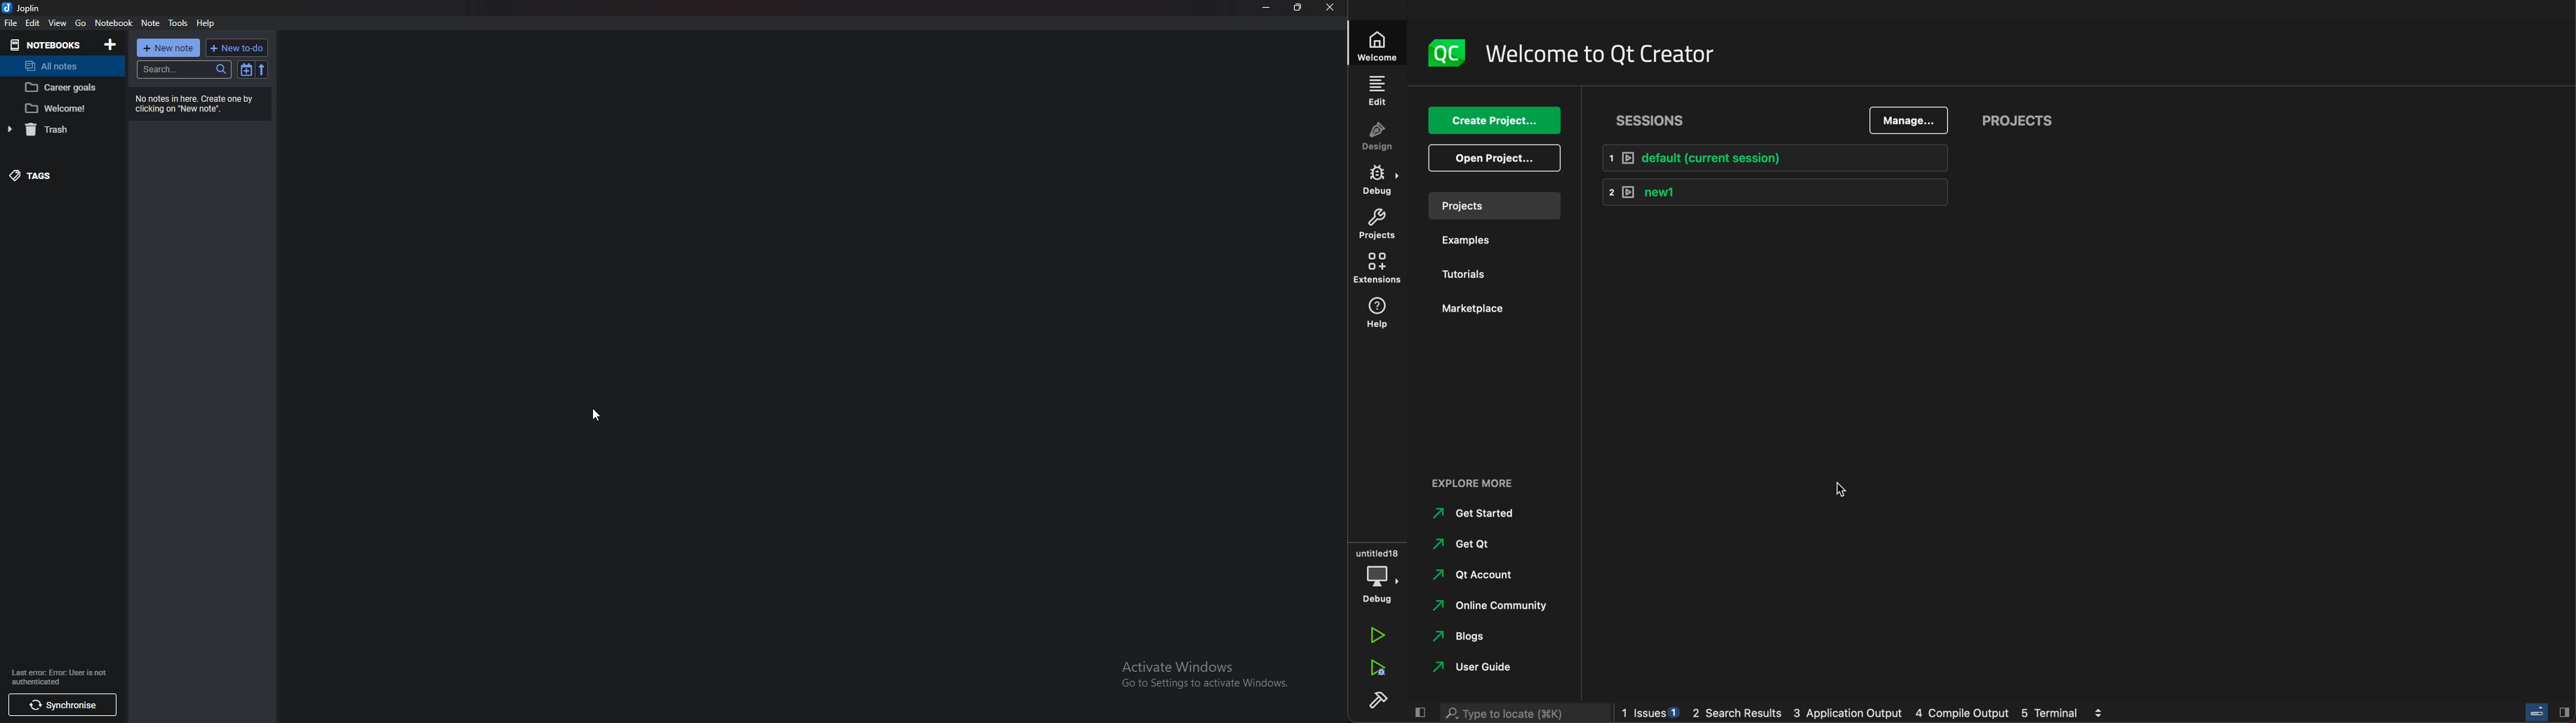  What do you see at coordinates (62, 677) in the screenshot?
I see `info` at bounding box center [62, 677].